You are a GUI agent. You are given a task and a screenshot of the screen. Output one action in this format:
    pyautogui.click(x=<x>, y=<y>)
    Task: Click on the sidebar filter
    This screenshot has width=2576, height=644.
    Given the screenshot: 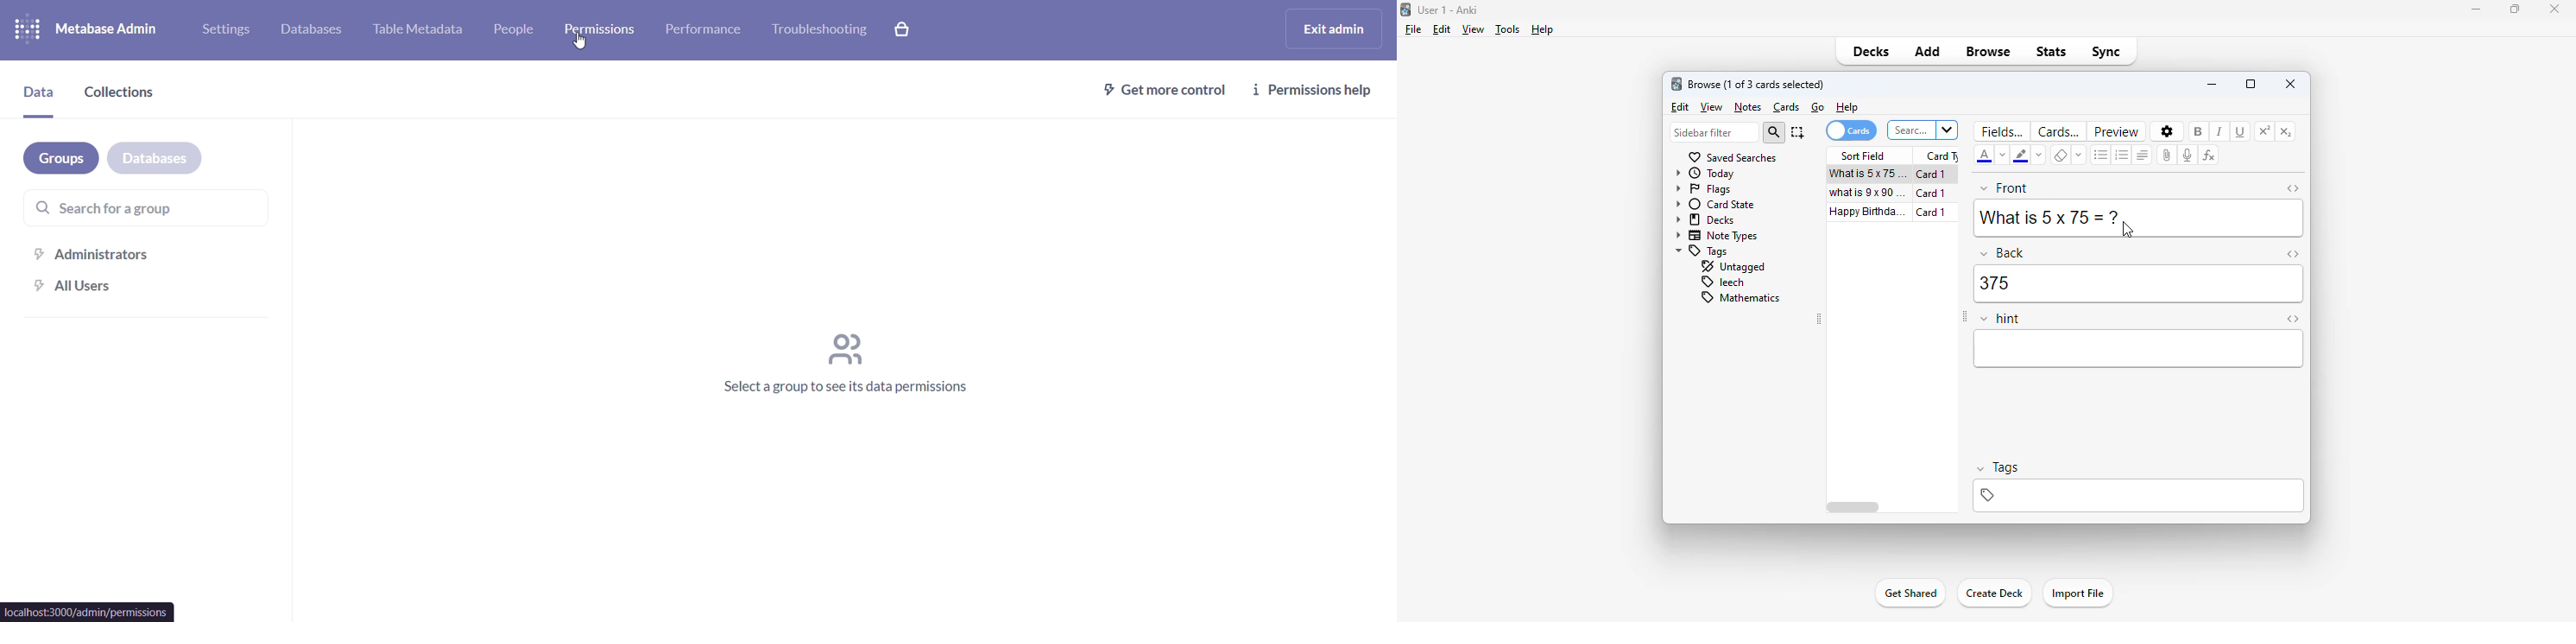 What is the action you would take?
    pyautogui.click(x=1713, y=132)
    